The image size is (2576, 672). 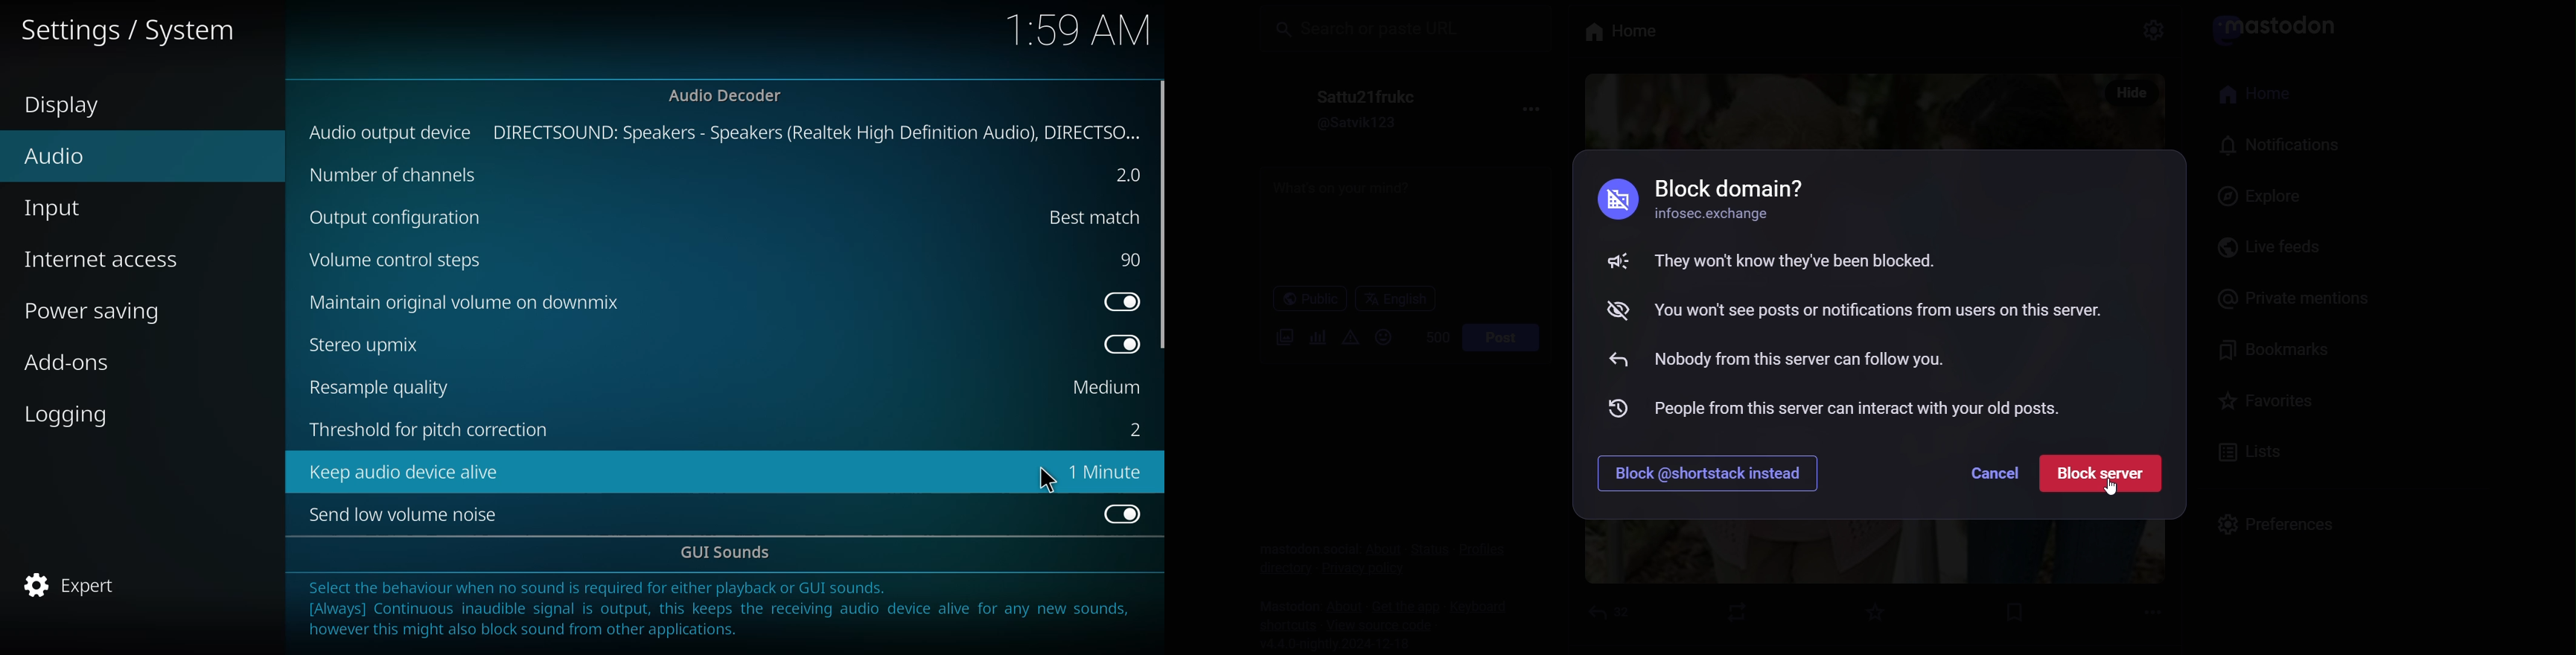 I want to click on maintain original volume o downmix, so click(x=468, y=302).